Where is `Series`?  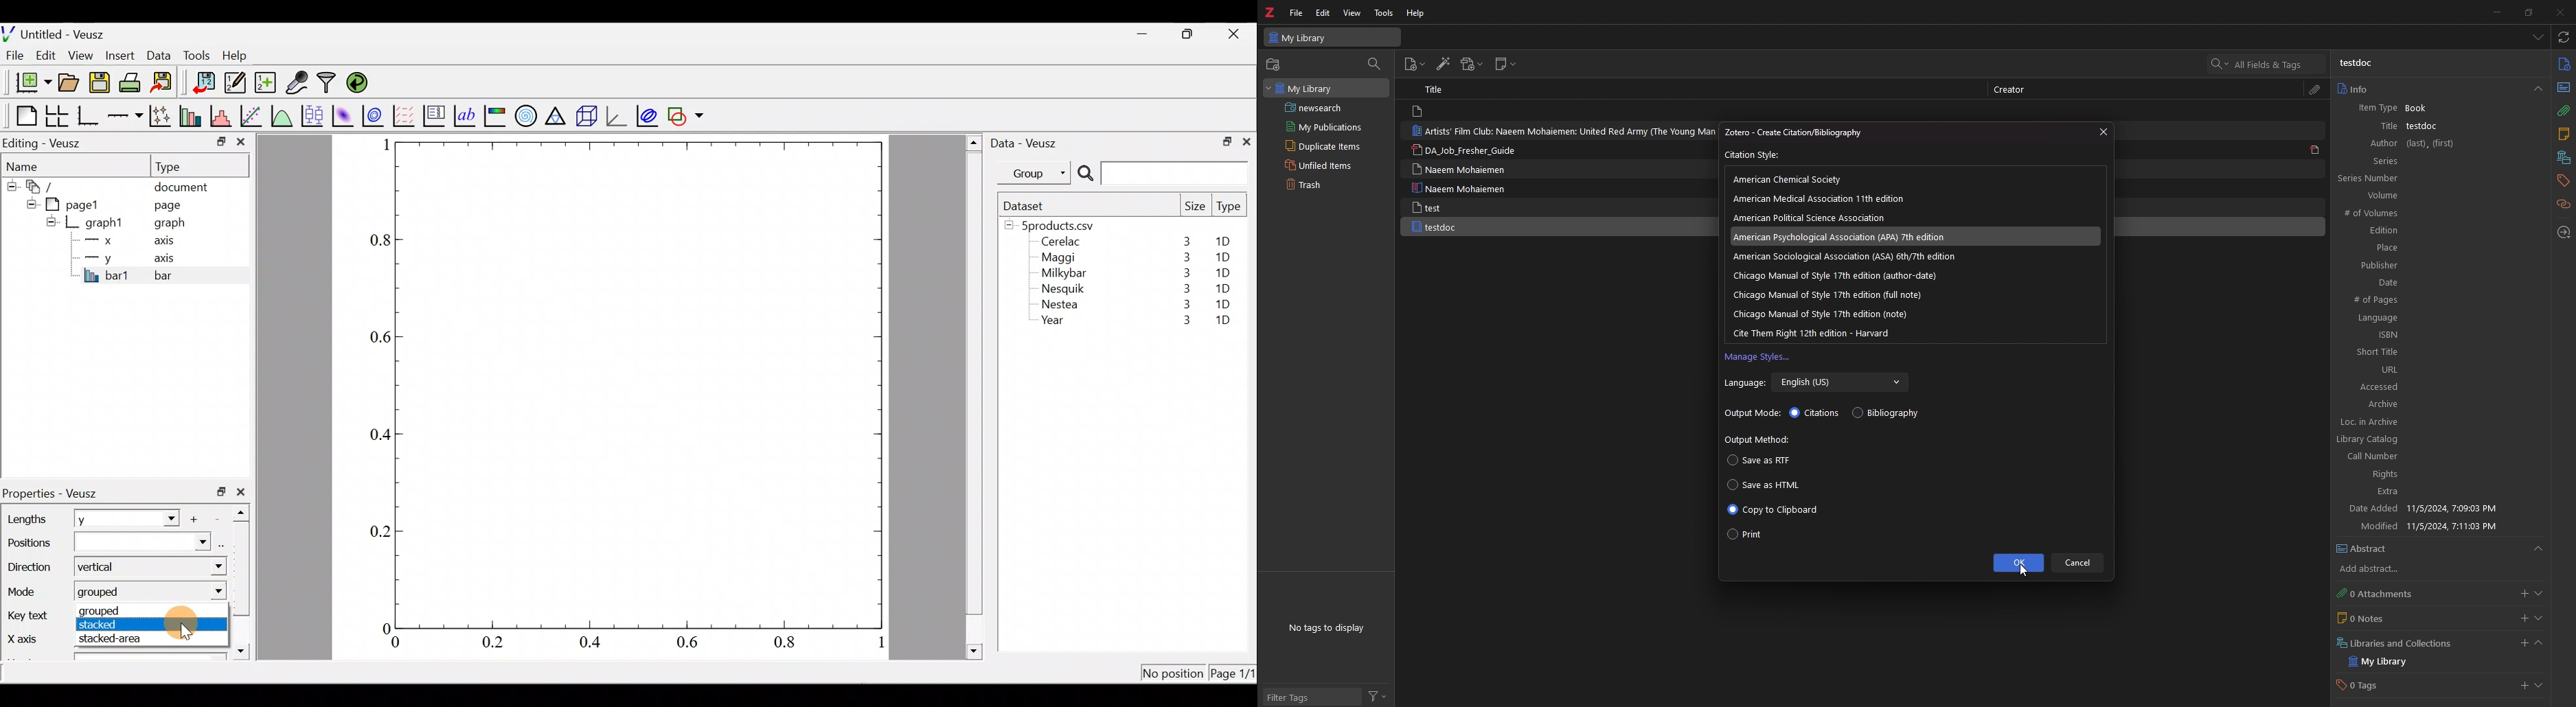
Series is located at coordinates (2437, 161).